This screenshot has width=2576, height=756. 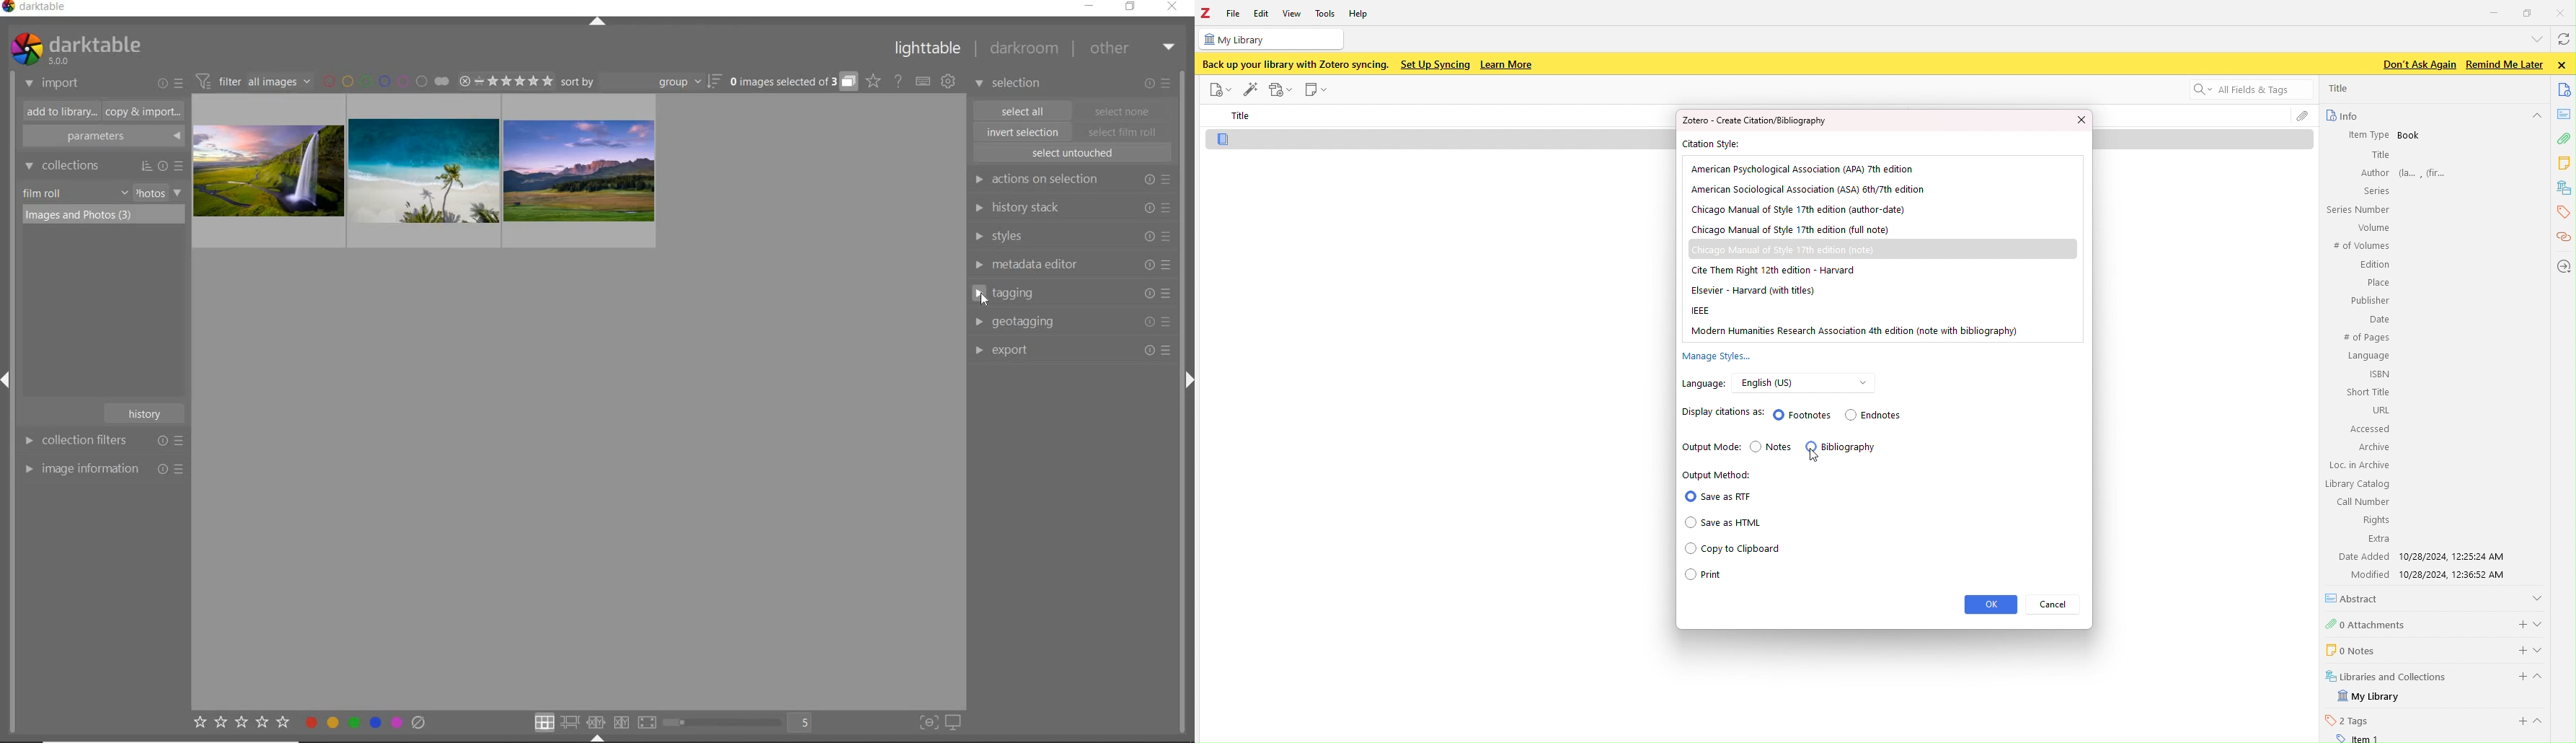 I want to click on set display profile, so click(x=953, y=723).